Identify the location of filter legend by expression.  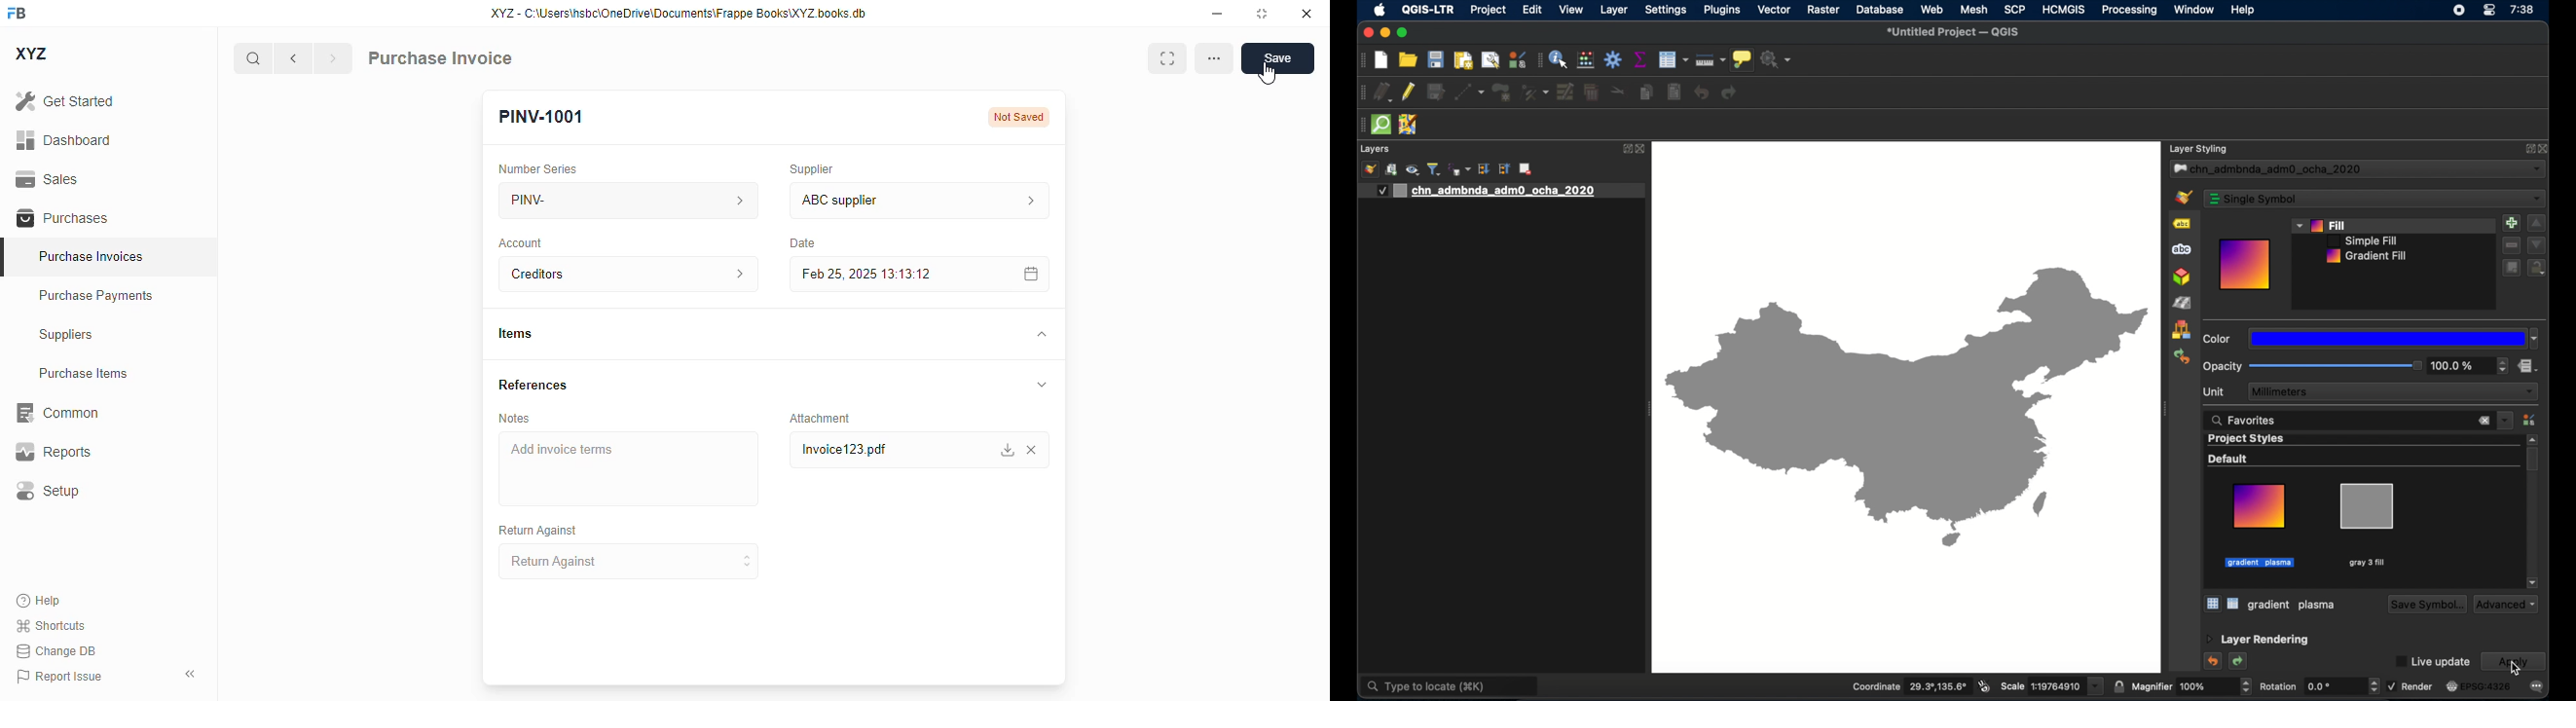
(1460, 169).